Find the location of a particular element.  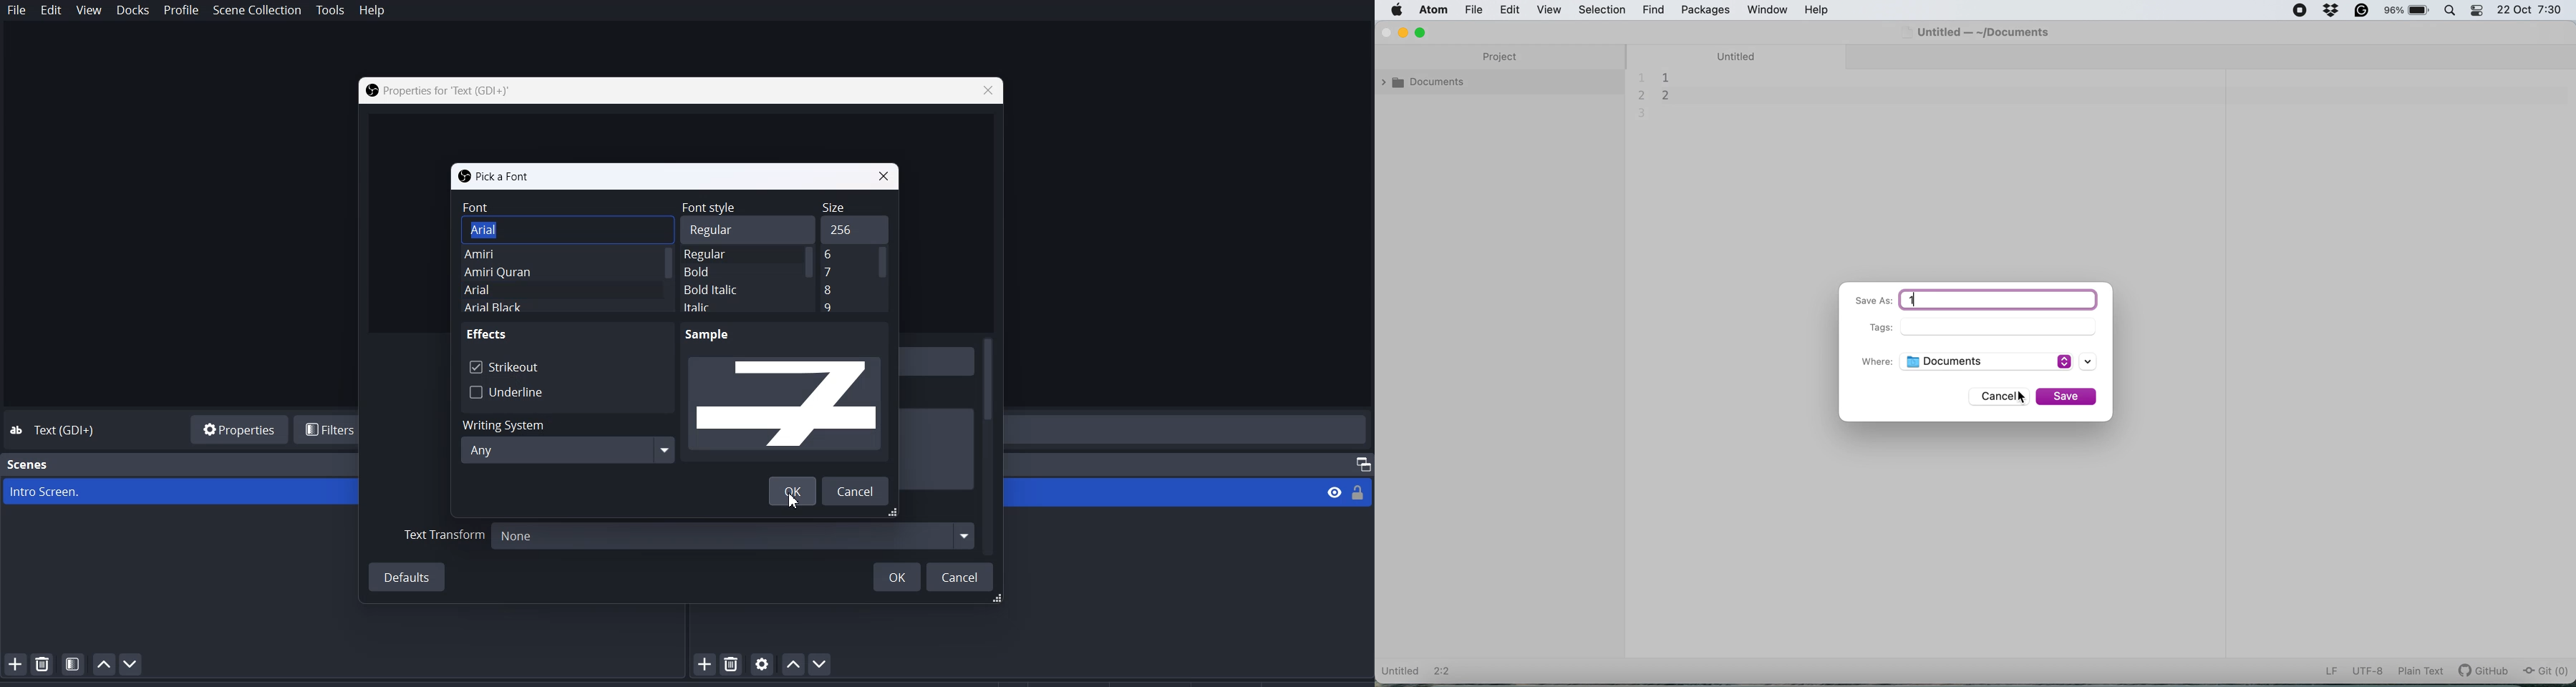

Bold is located at coordinates (718, 272).